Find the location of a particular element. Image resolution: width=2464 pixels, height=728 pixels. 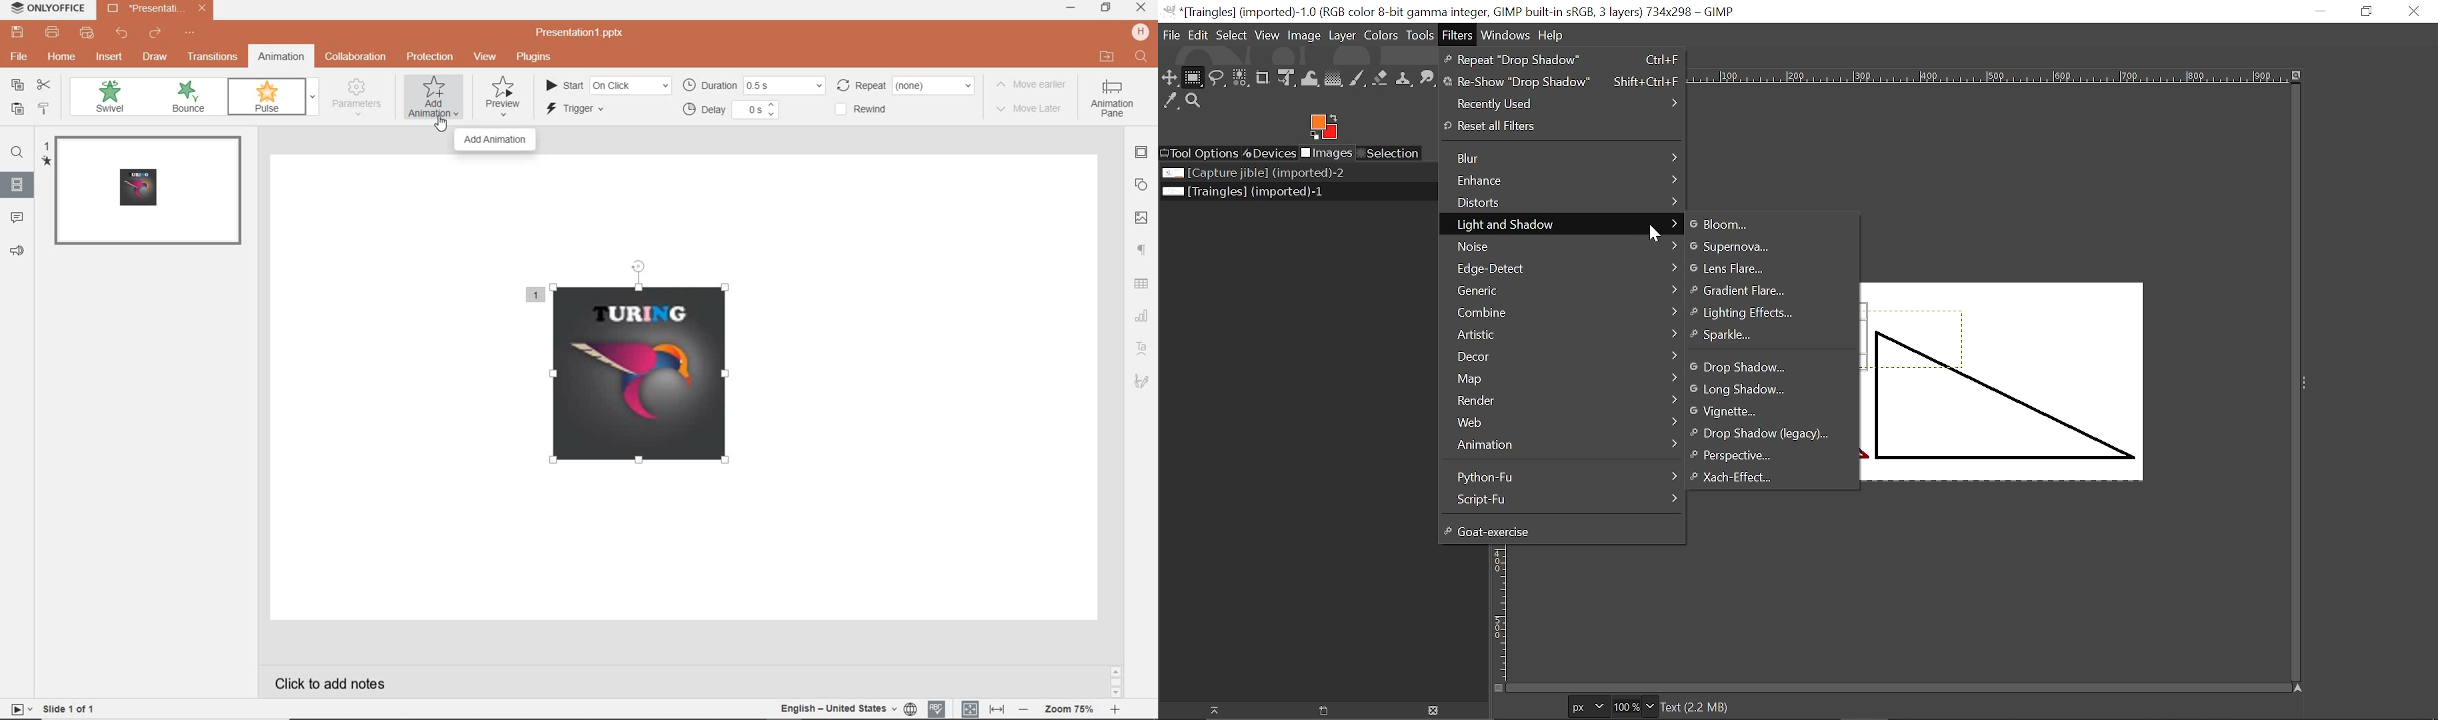

spell checking is located at coordinates (937, 709).